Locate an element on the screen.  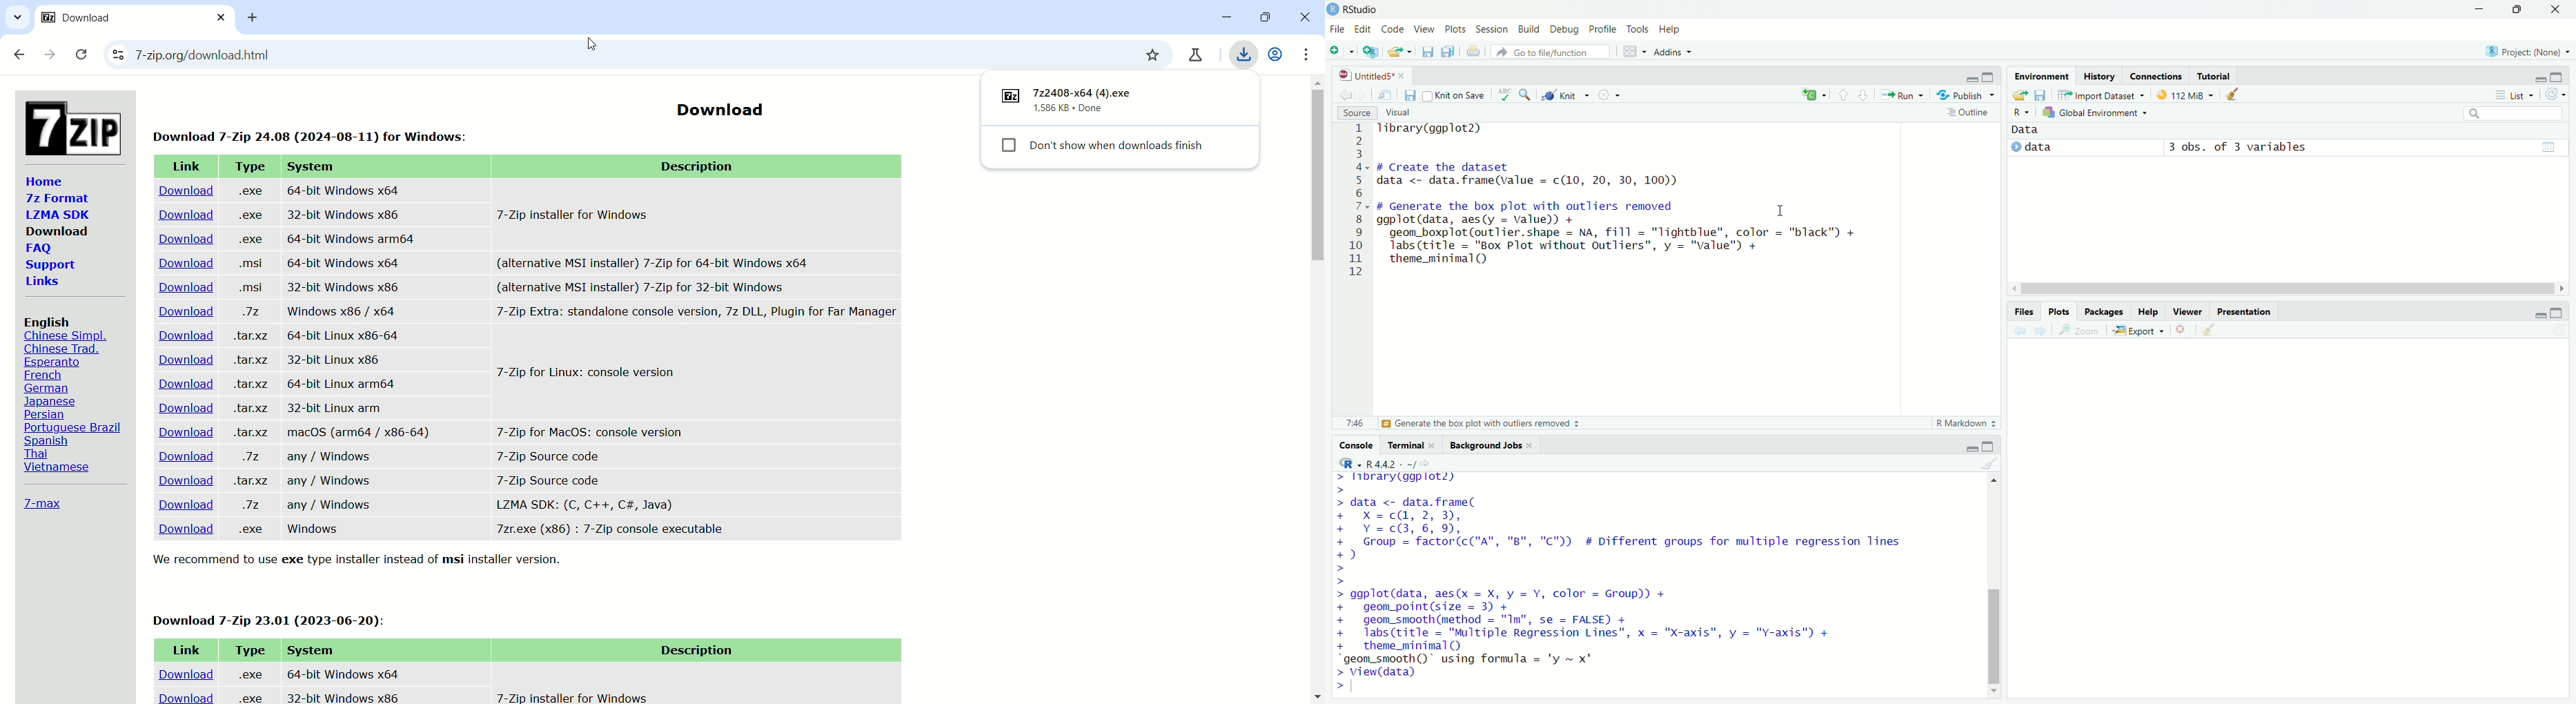
downward is located at coordinates (1867, 96).